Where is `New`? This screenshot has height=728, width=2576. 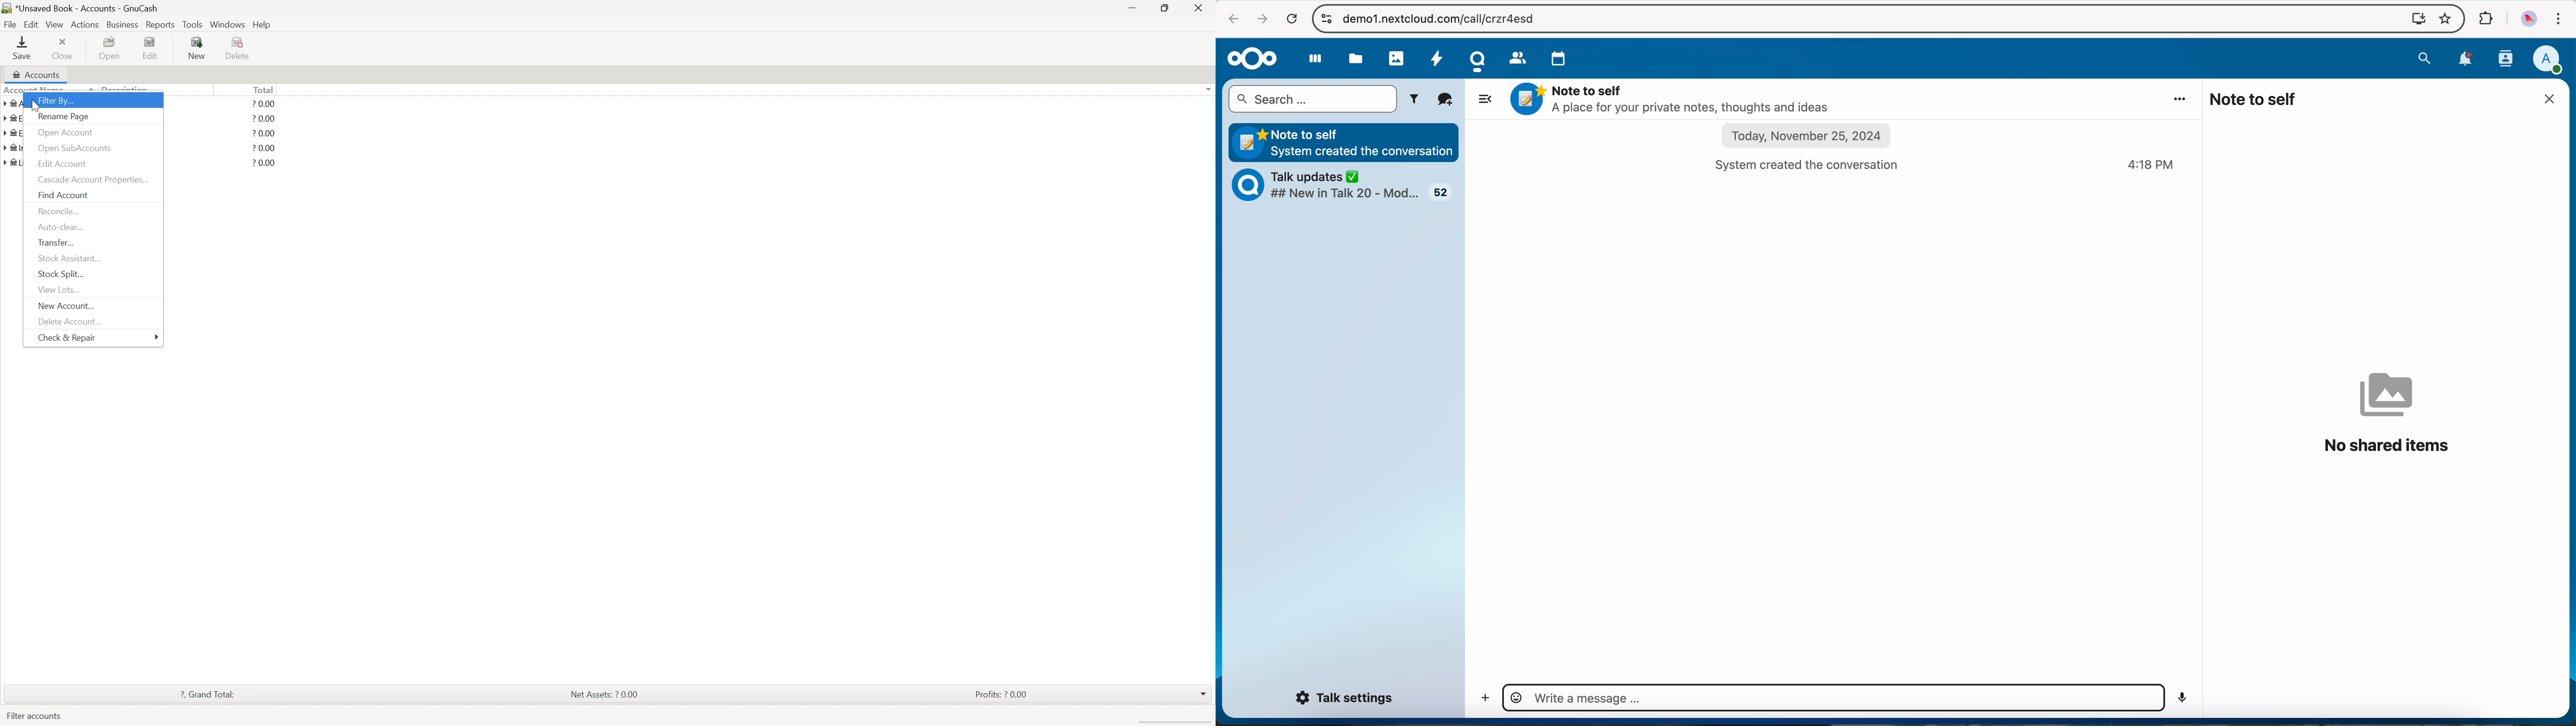 New is located at coordinates (199, 47).